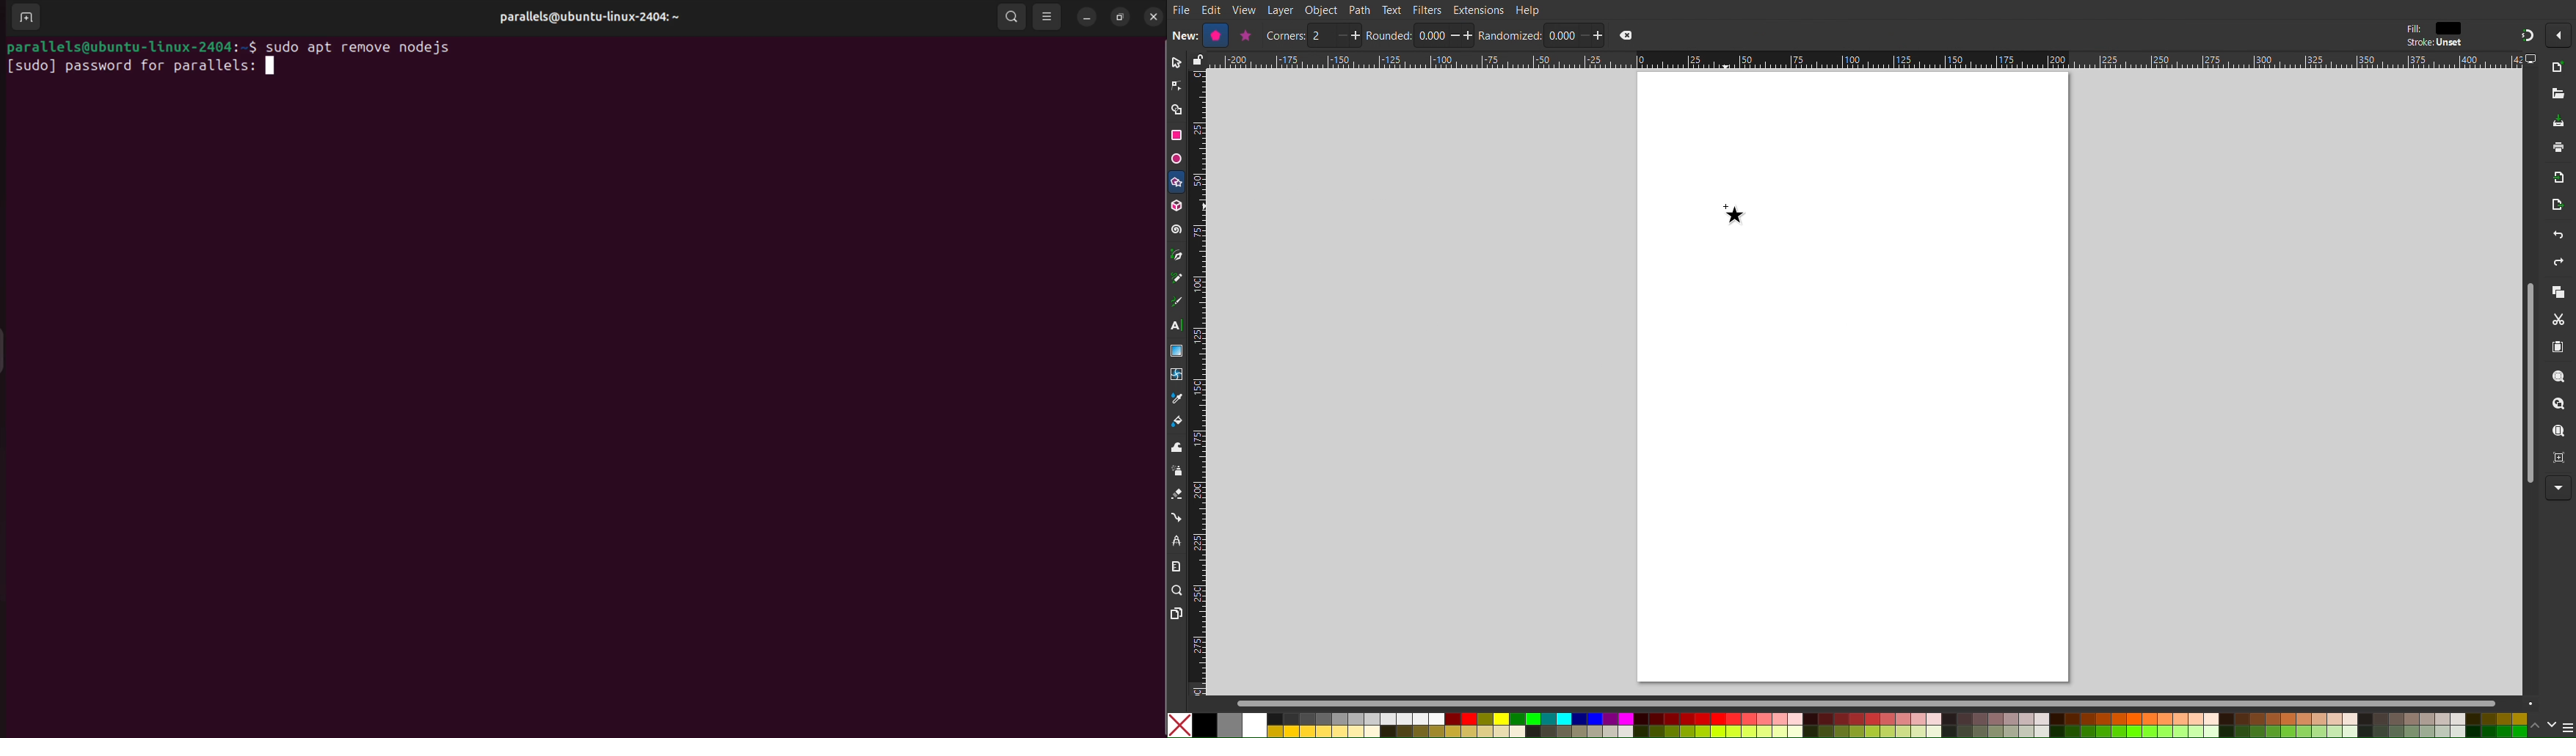 The image size is (2576, 756). I want to click on computer icon, so click(2533, 59).